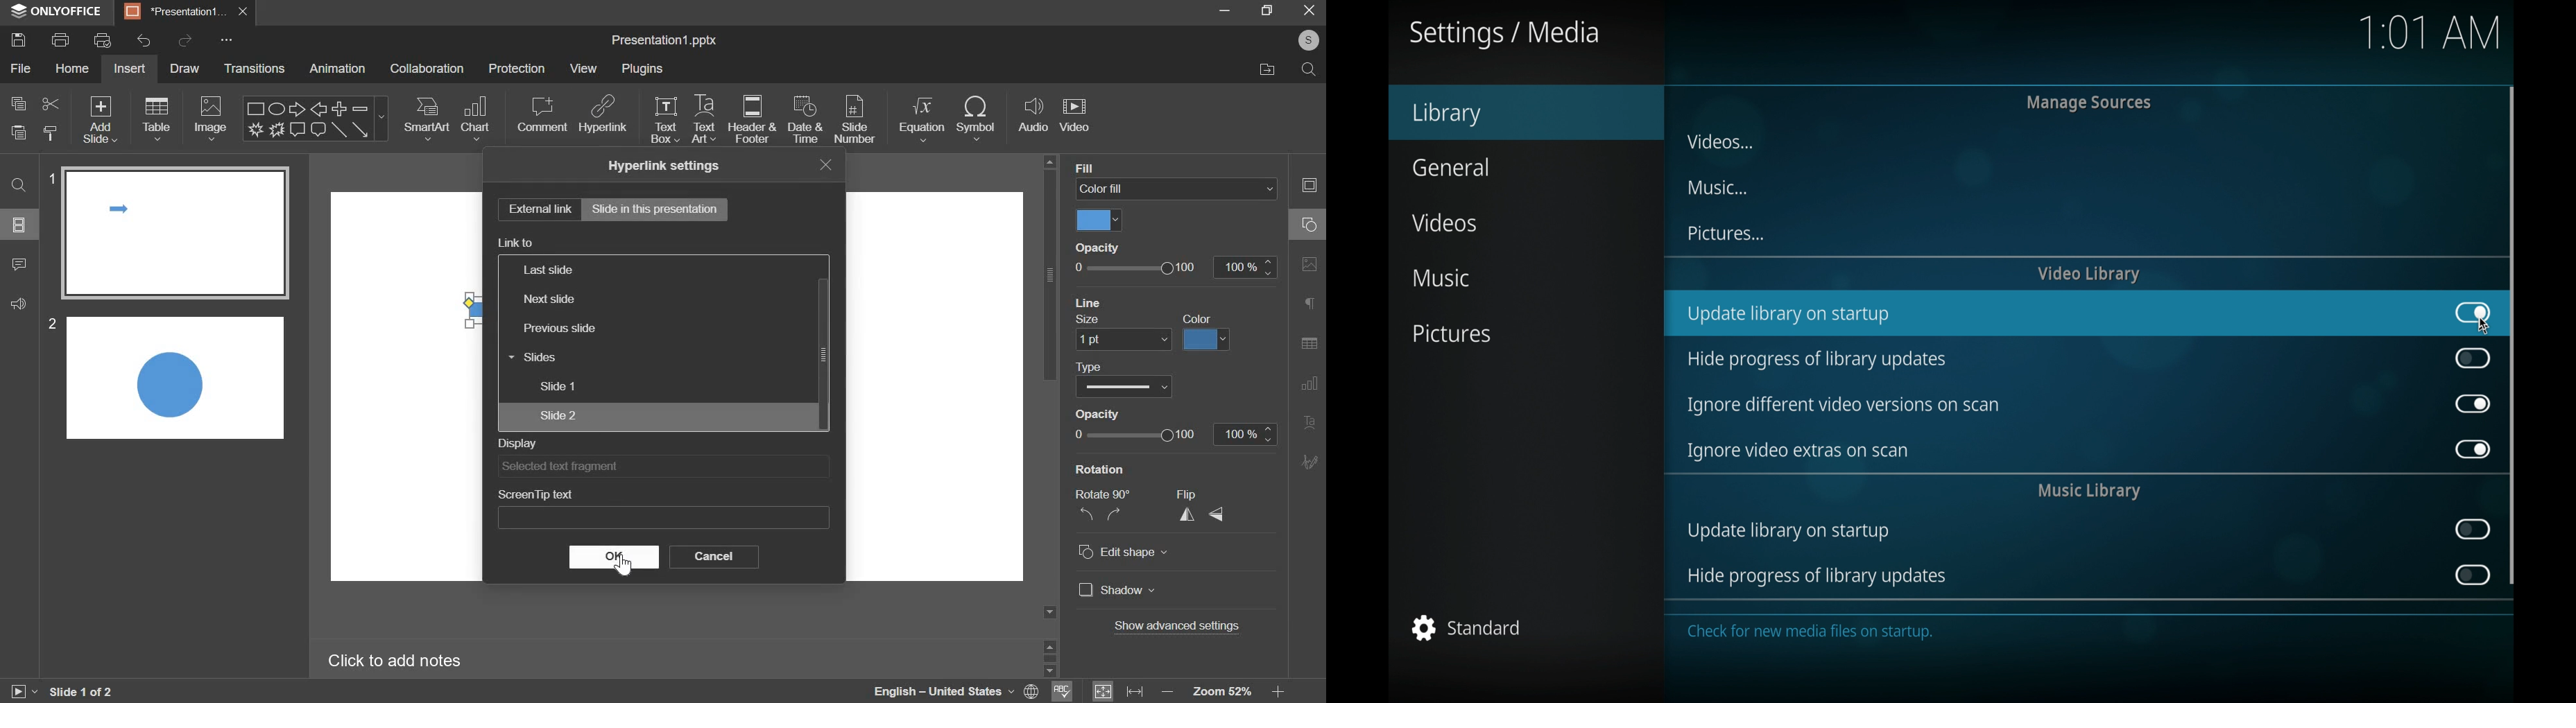 The height and width of the screenshot is (728, 2576). I want to click on presentation, so click(185, 11).